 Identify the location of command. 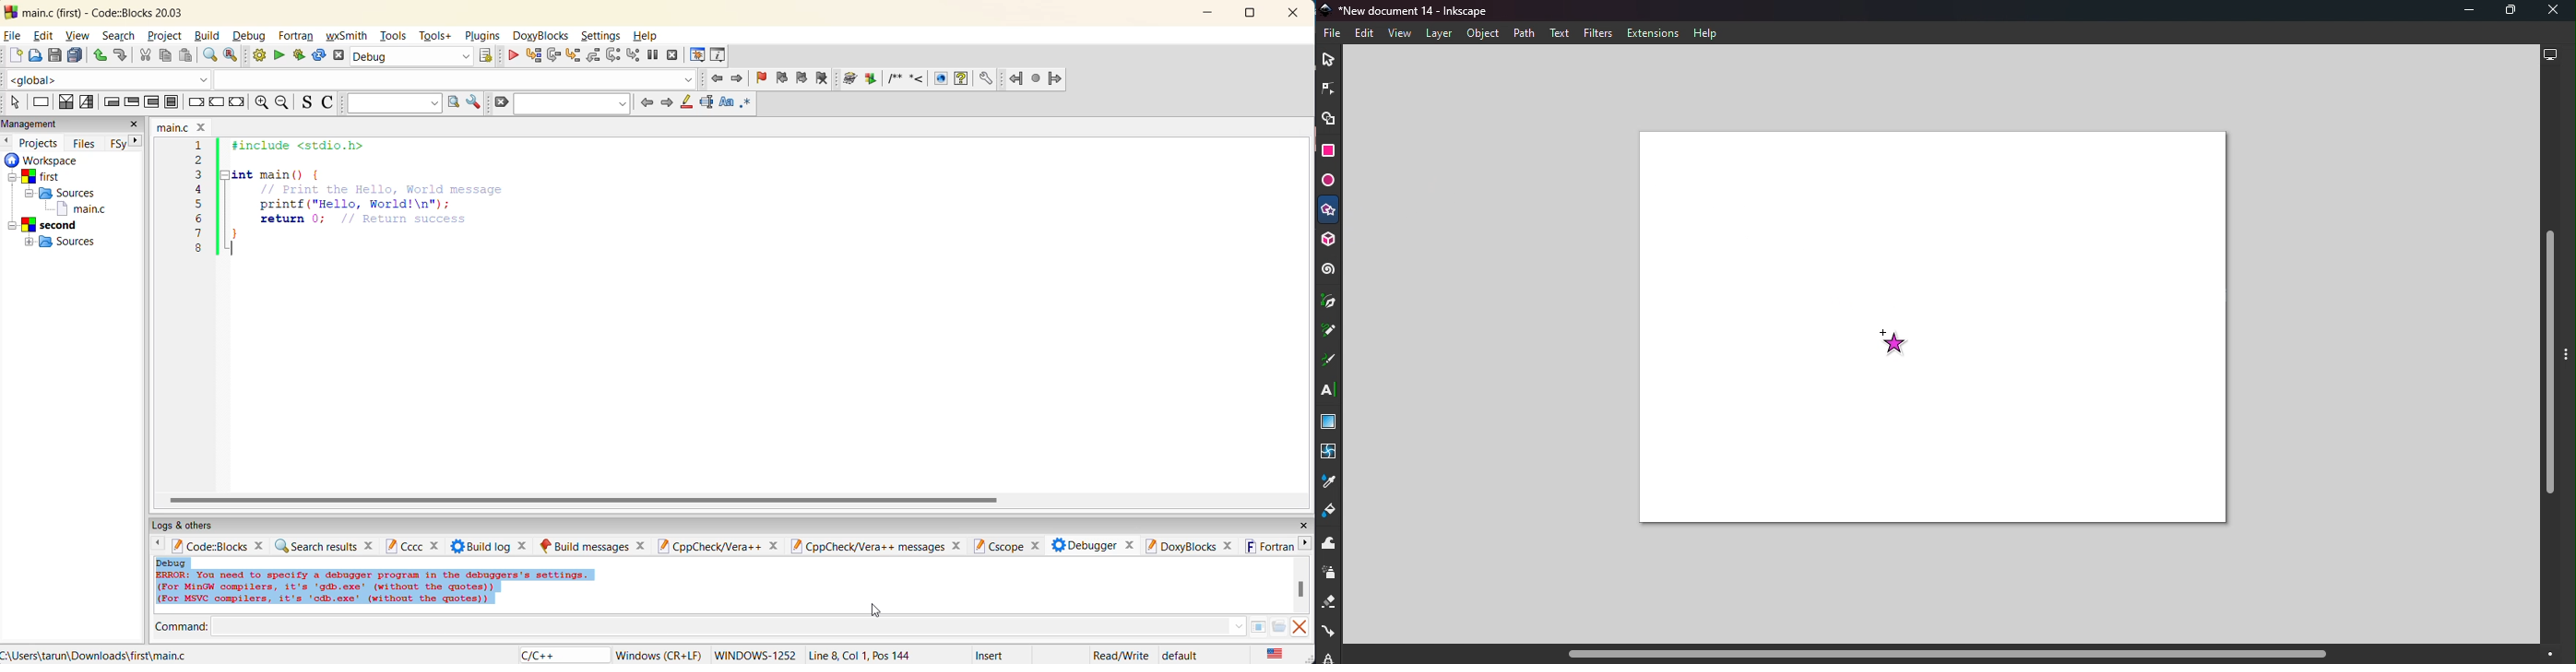
(715, 625).